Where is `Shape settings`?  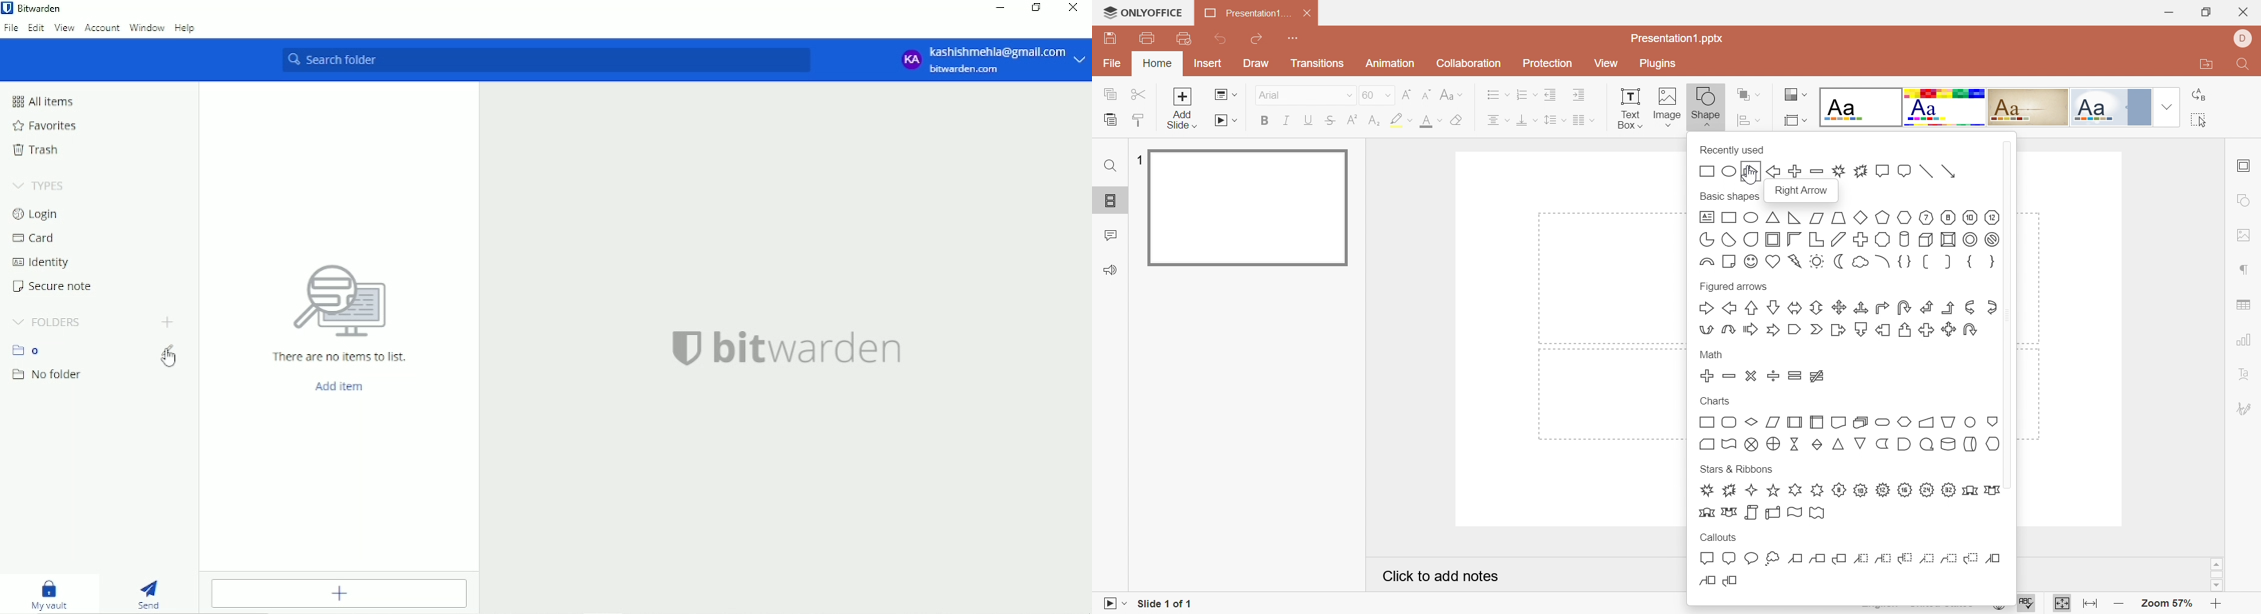
Shape settings is located at coordinates (2247, 200).